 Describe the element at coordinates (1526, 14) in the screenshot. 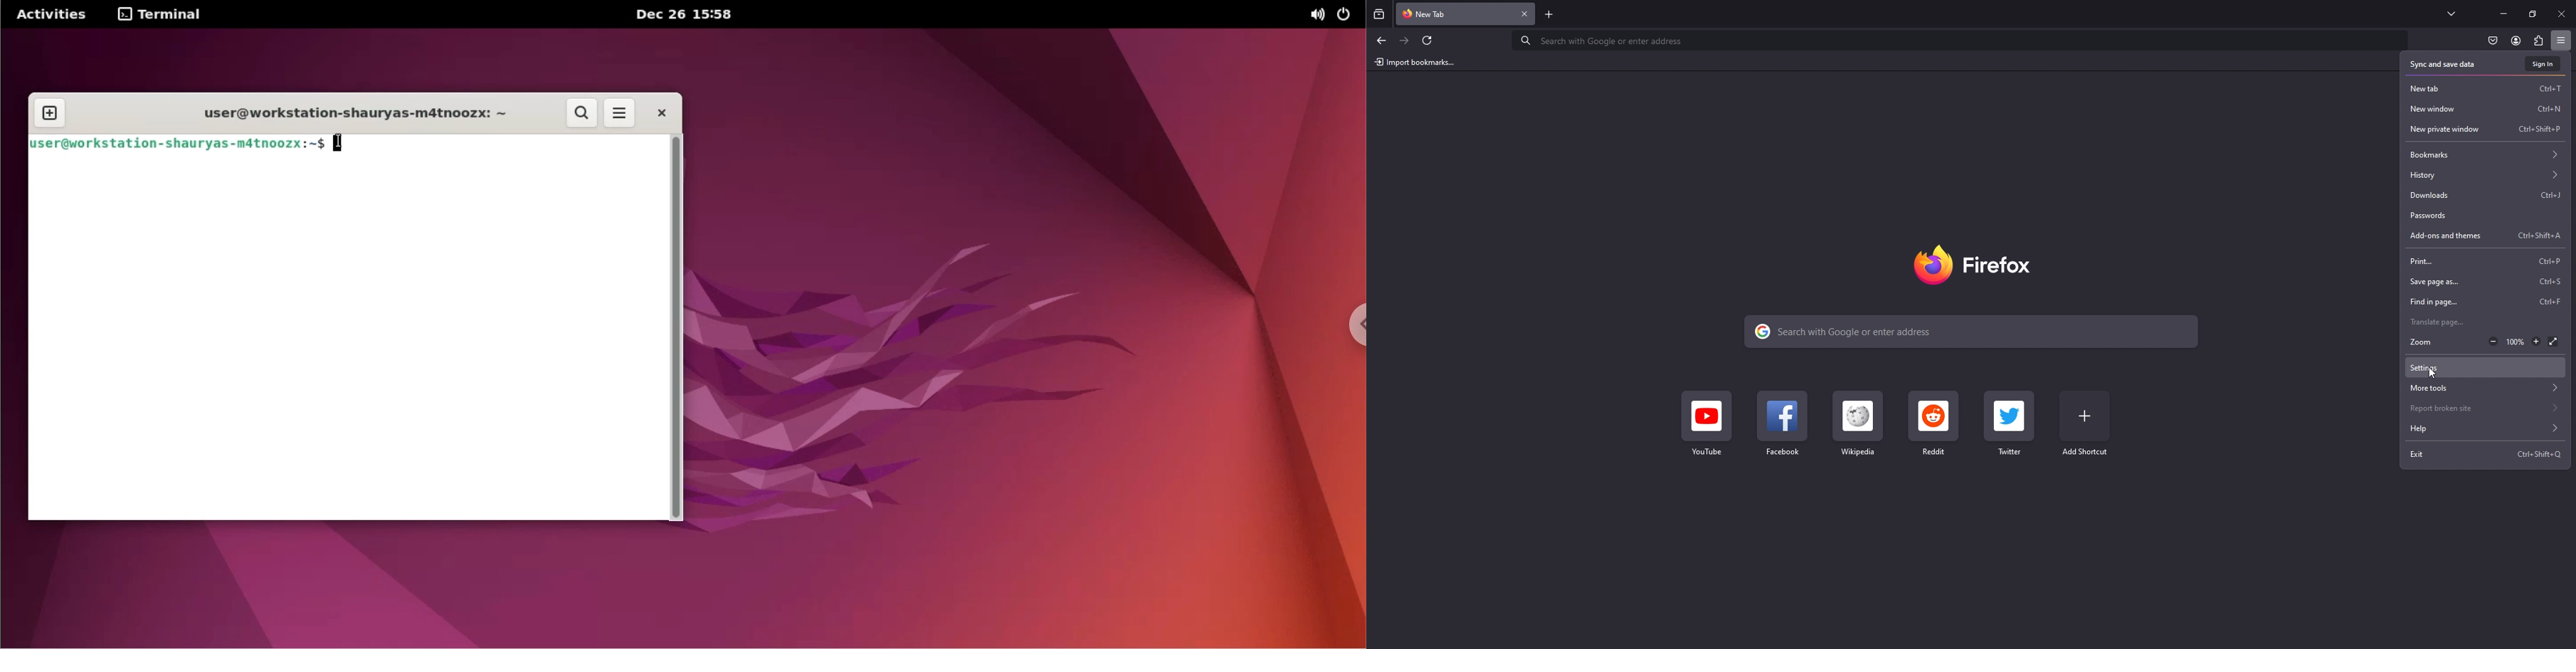

I see `close tab` at that location.